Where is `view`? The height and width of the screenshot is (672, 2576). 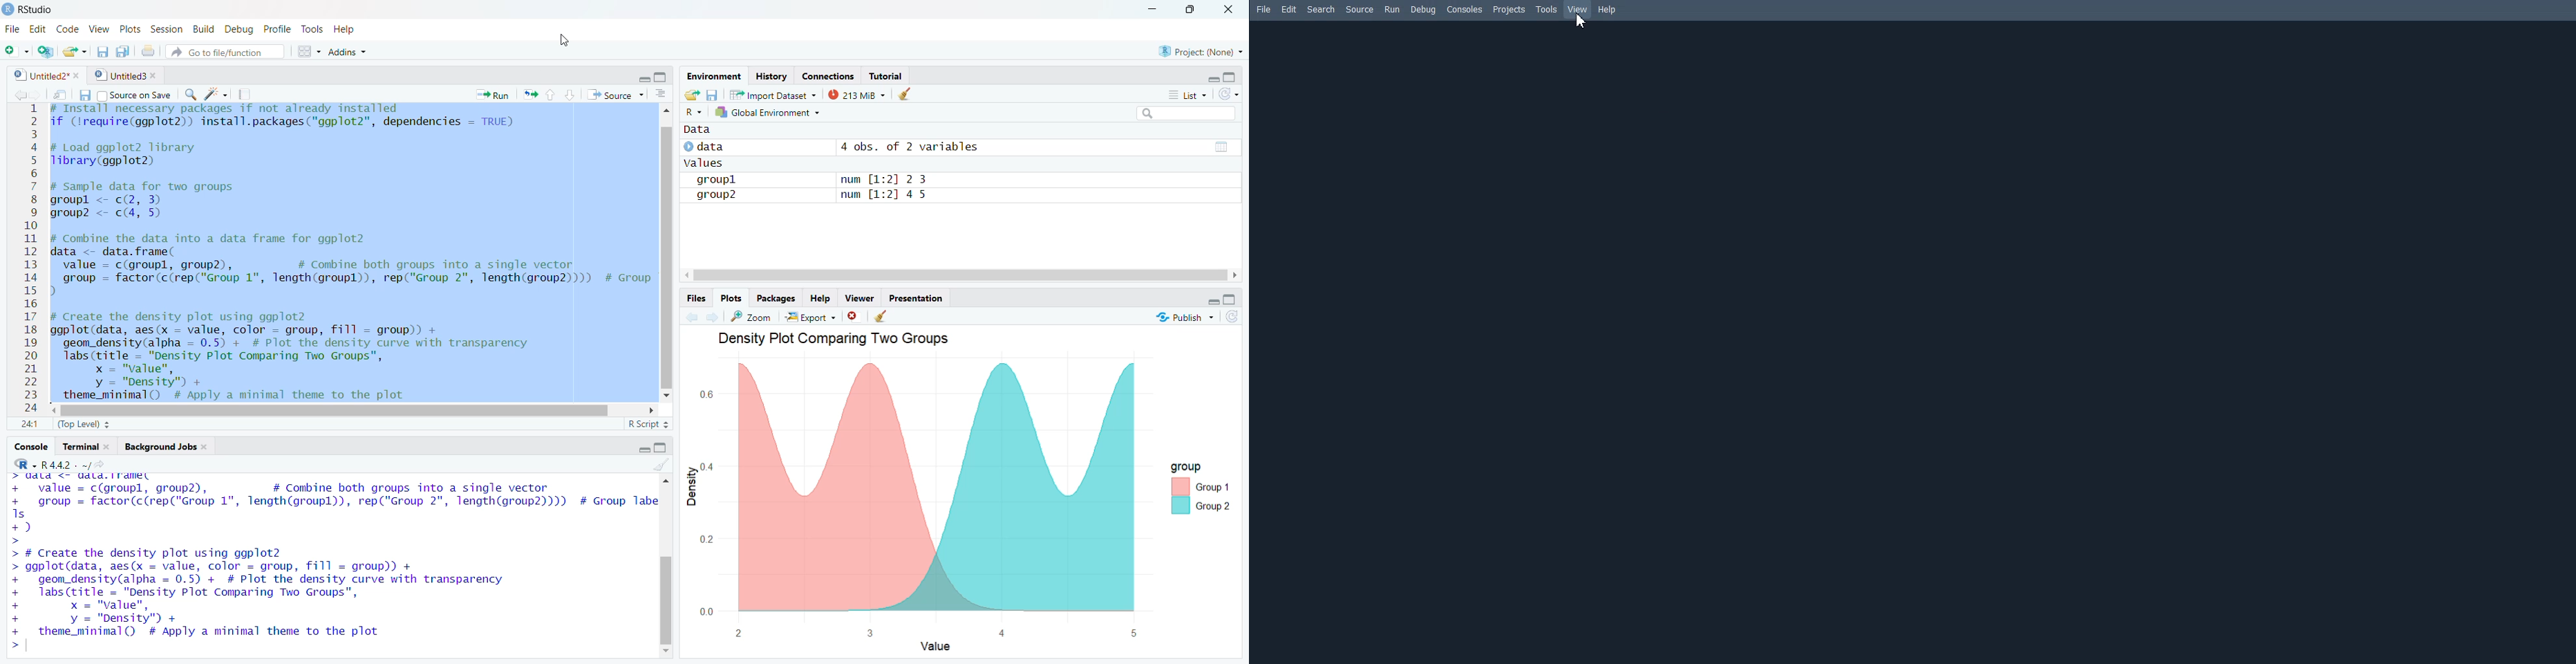 view is located at coordinates (98, 29).